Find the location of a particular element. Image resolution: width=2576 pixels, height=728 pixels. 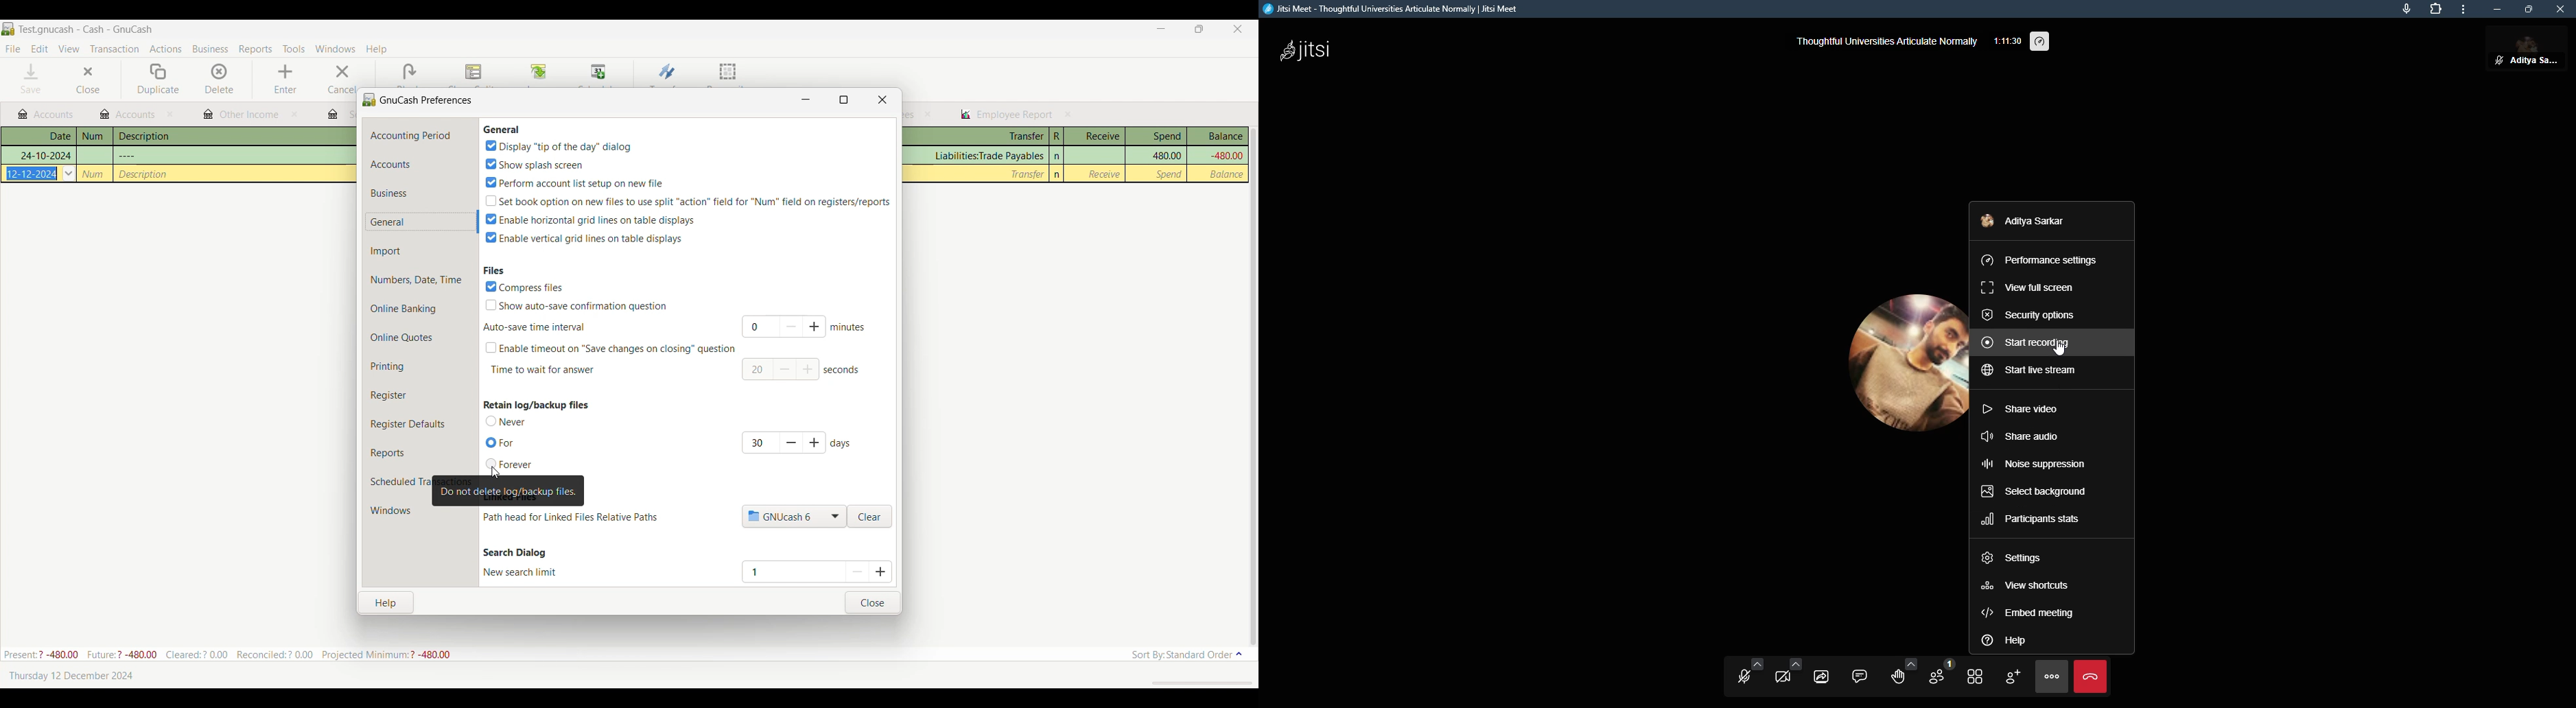

Numbers, Date, Time is located at coordinates (421, 280).